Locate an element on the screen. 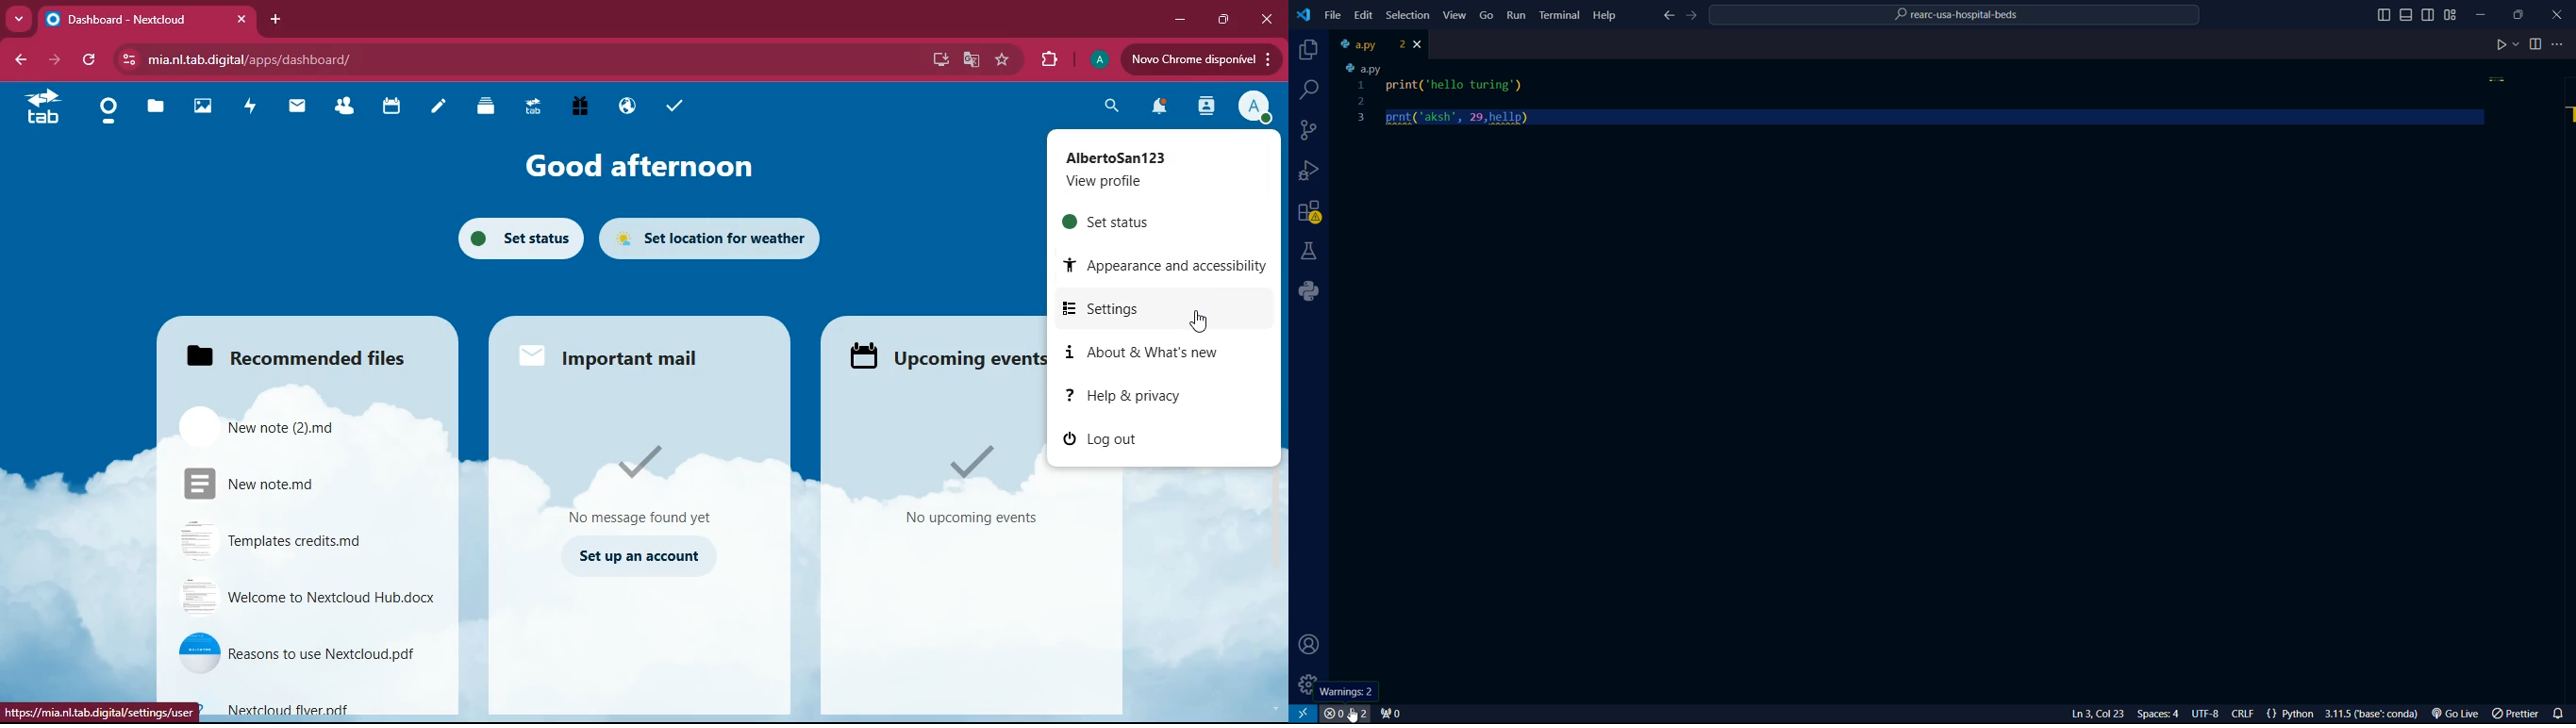 The width and height of the screenshot is (2576, 728). more is located at coordinates (18, 20).